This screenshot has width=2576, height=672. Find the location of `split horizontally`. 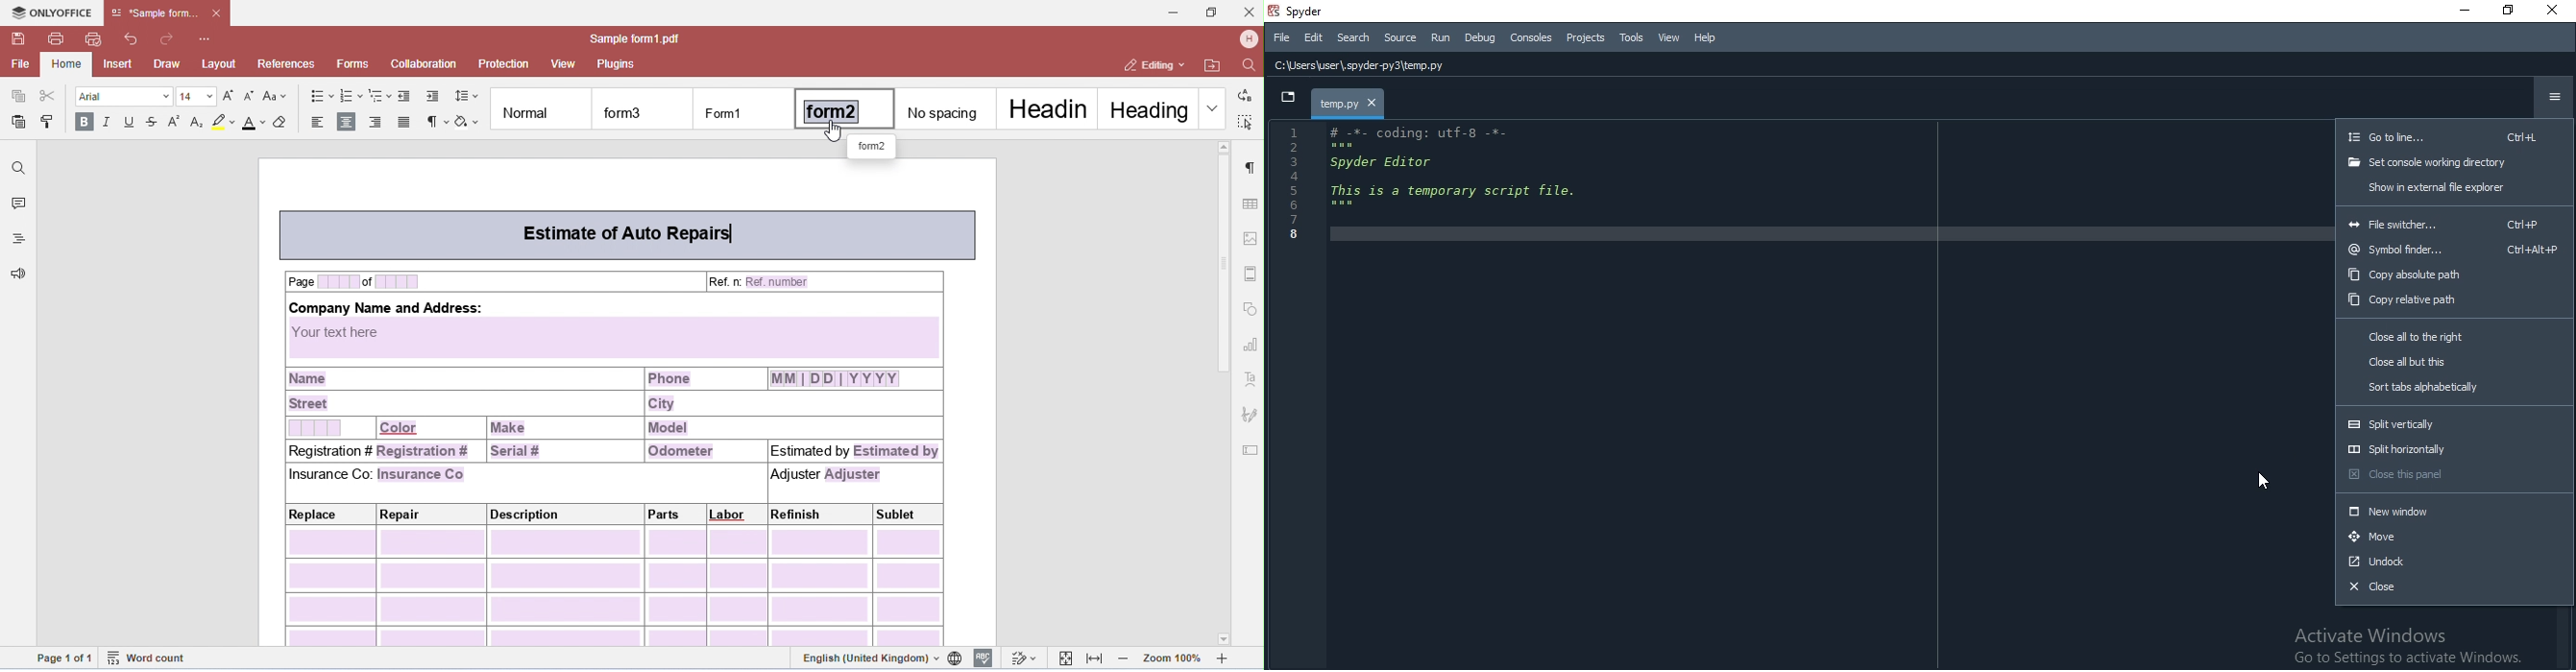

split horizontally is located at coordinates (2453, 449).